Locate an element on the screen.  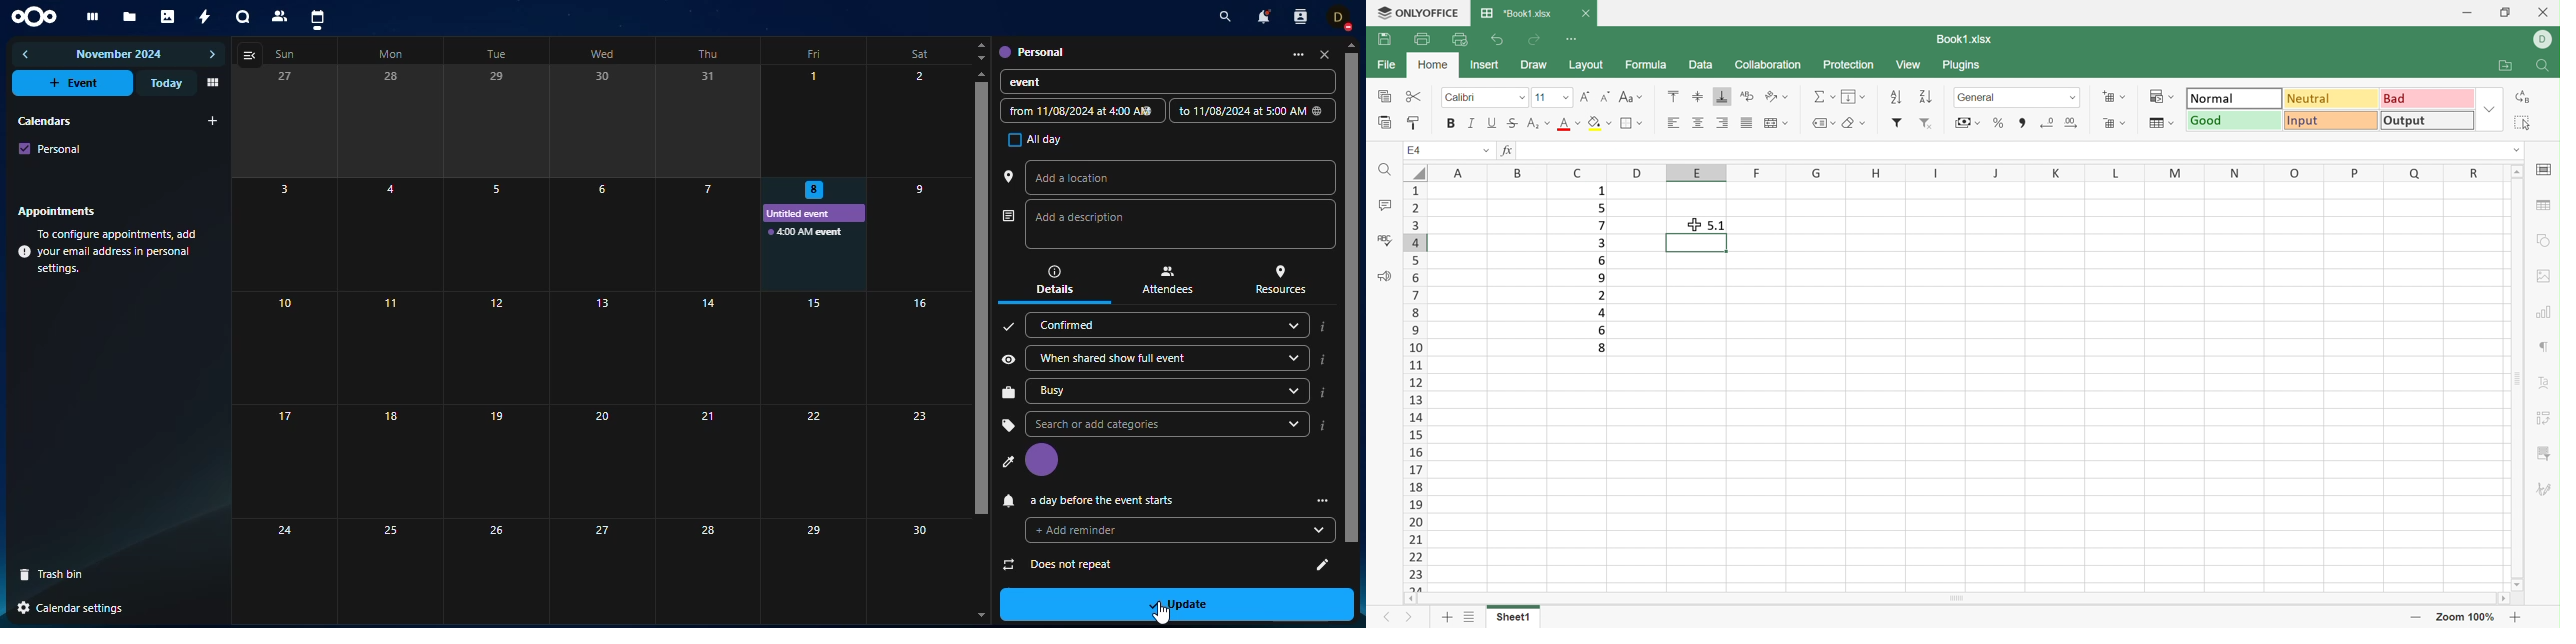
Scroll Bar is located at coordinates (2515, 379).